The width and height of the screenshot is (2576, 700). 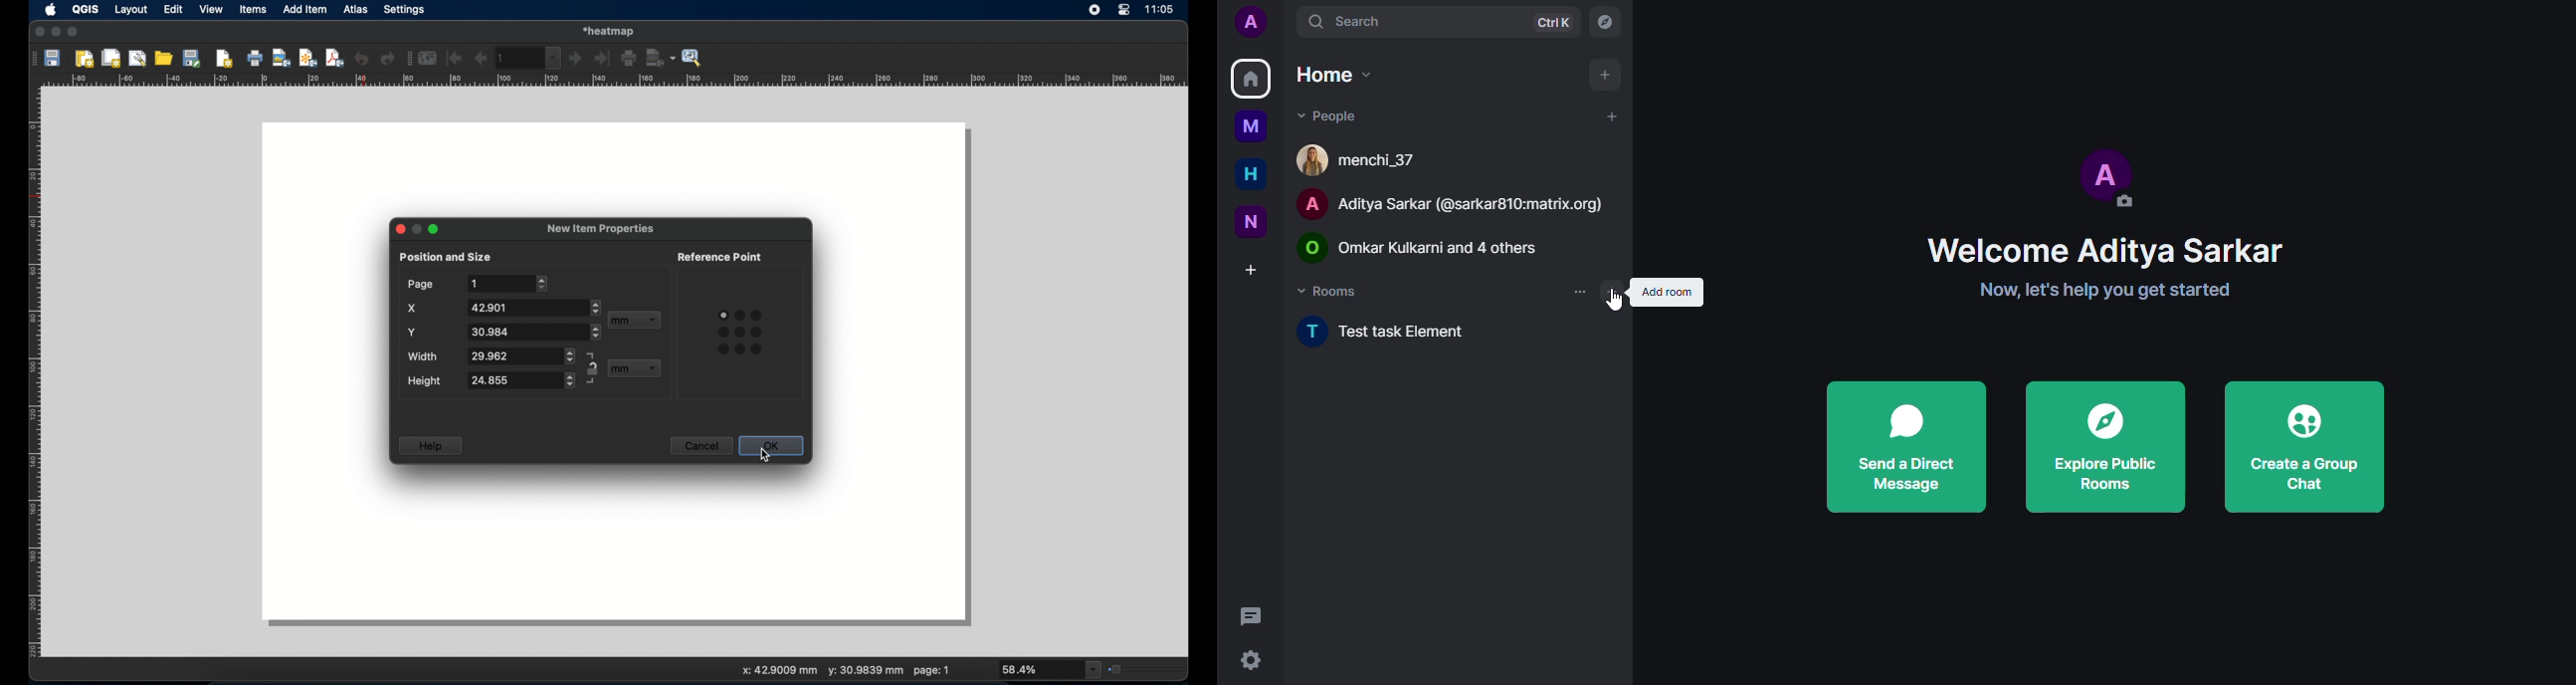 I want to click on Now, let's help you get started, so click(x=2062, y=291).